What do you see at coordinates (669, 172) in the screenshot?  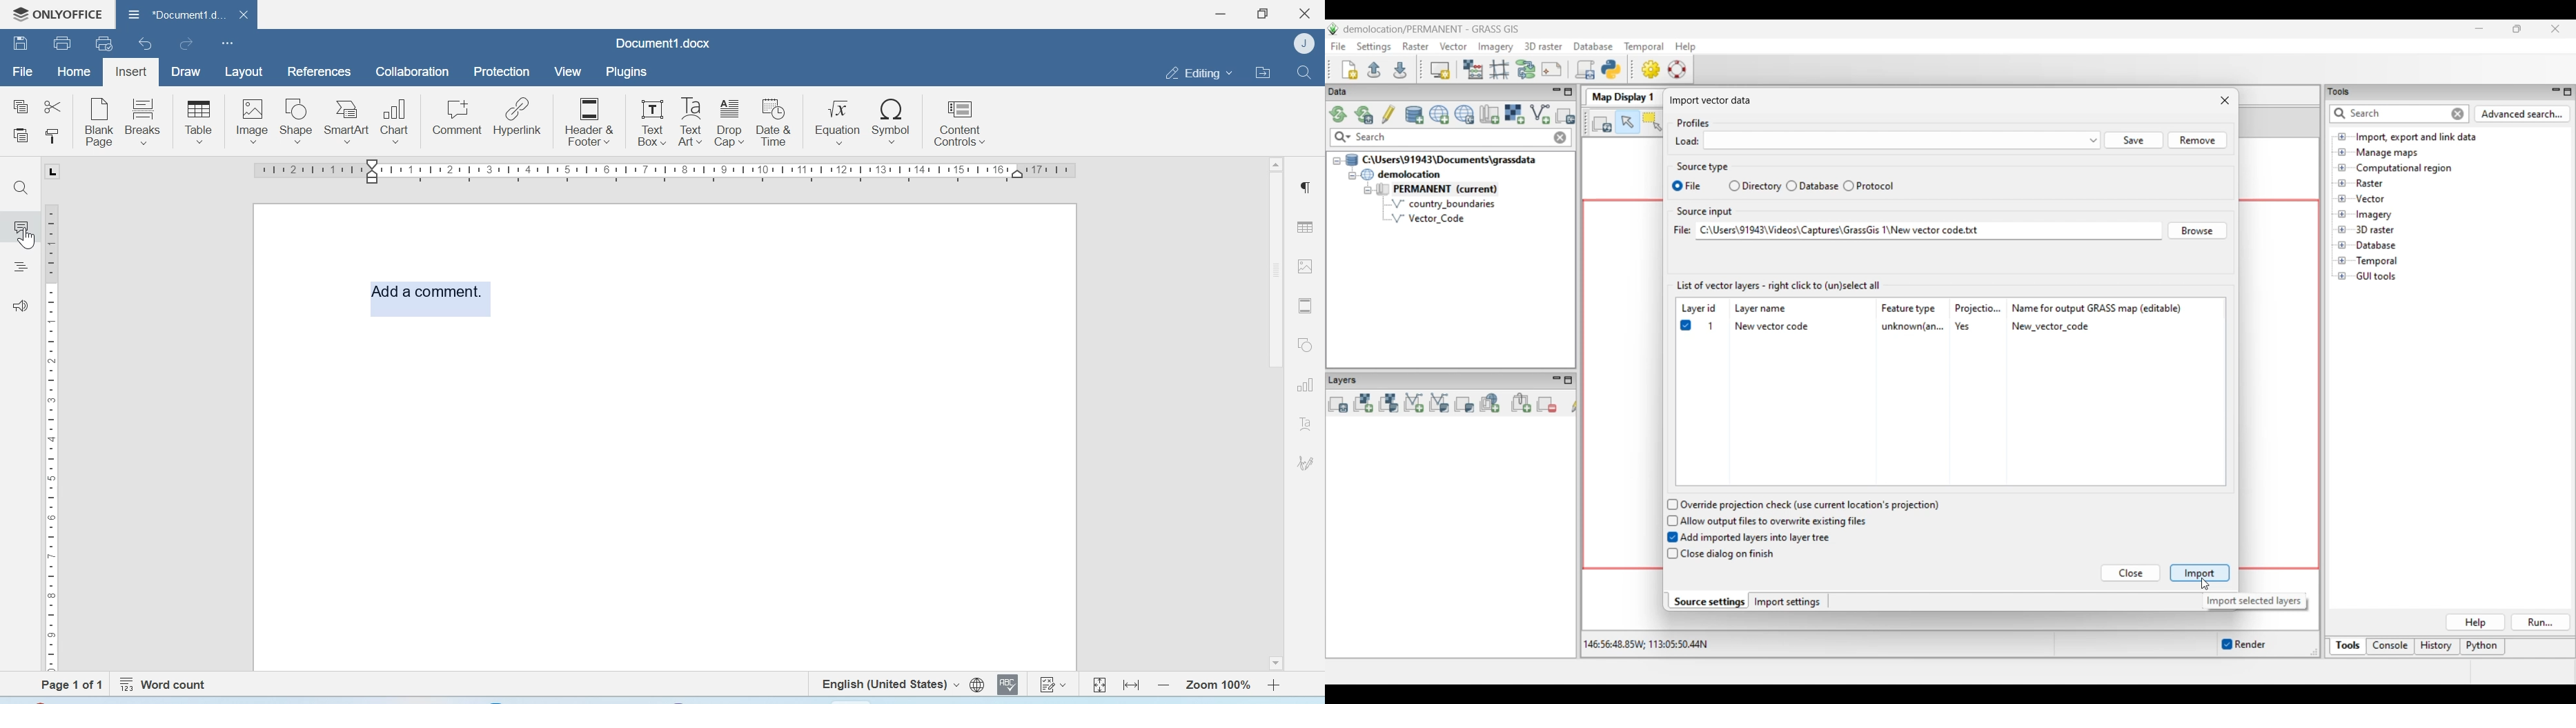 I see `Scale` at bounding box center [669, 172].